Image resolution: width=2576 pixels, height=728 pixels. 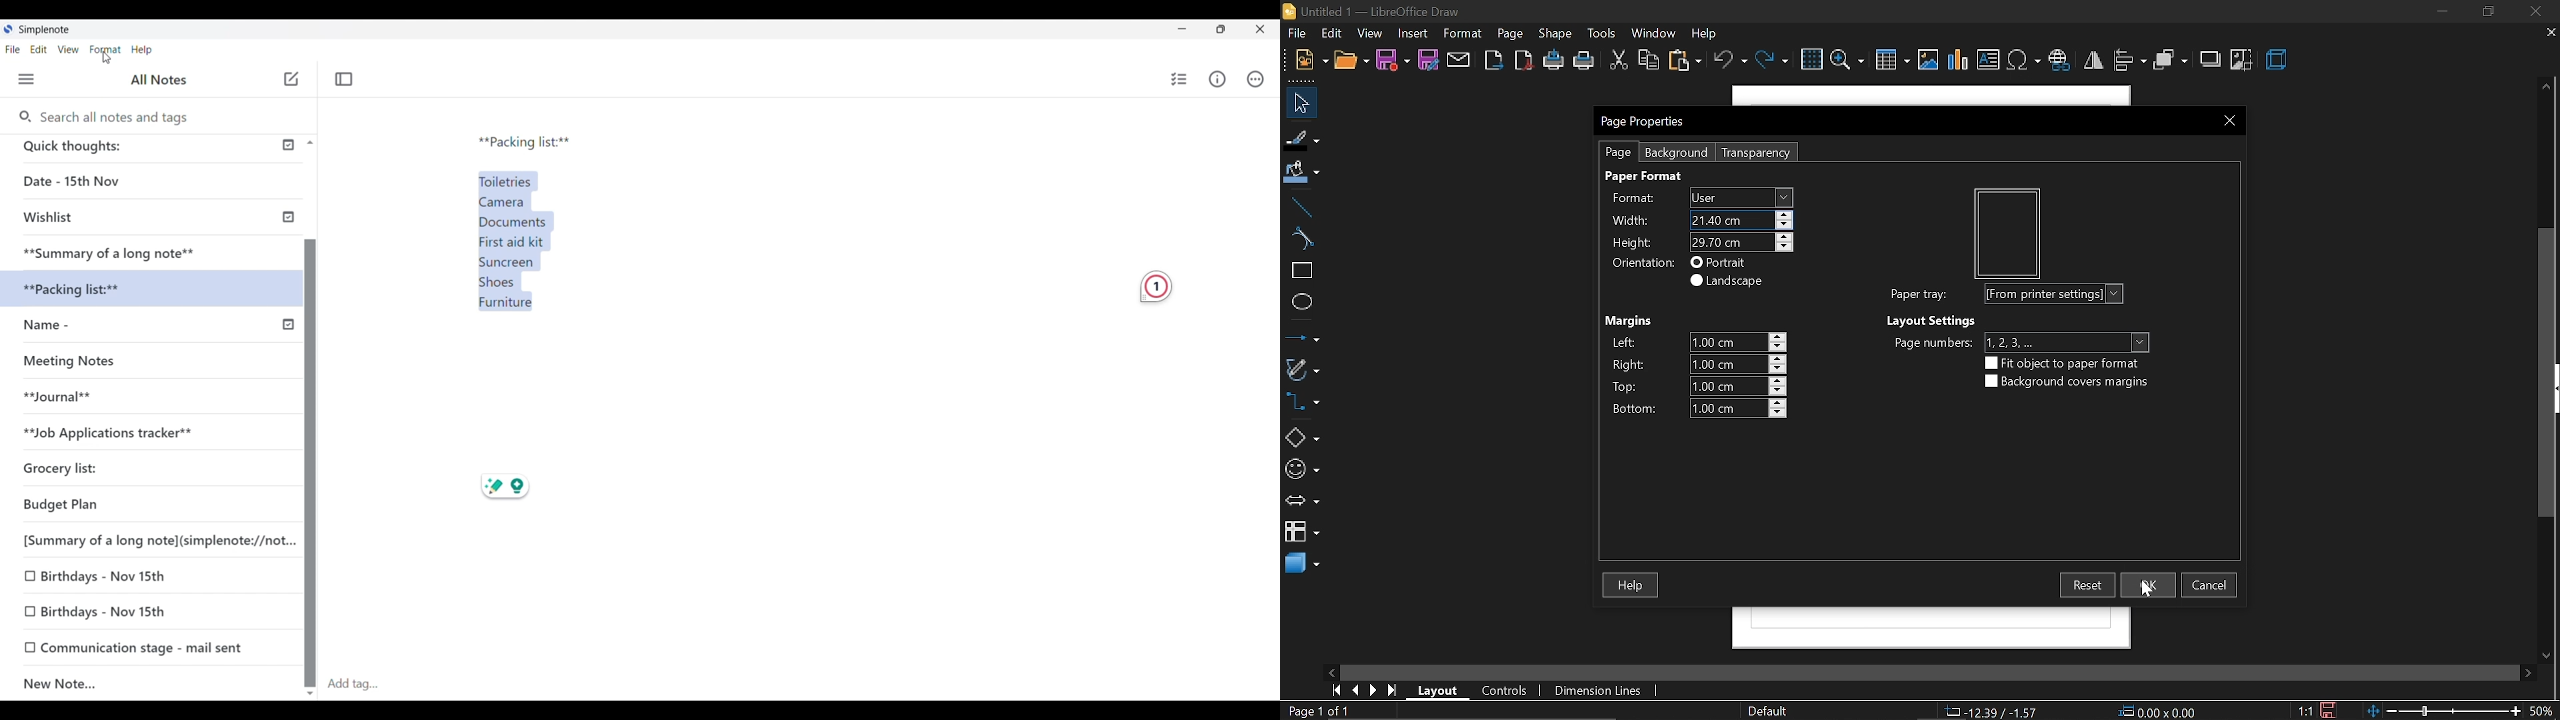 I want to click on left margin, so click(x=1626, y=340).